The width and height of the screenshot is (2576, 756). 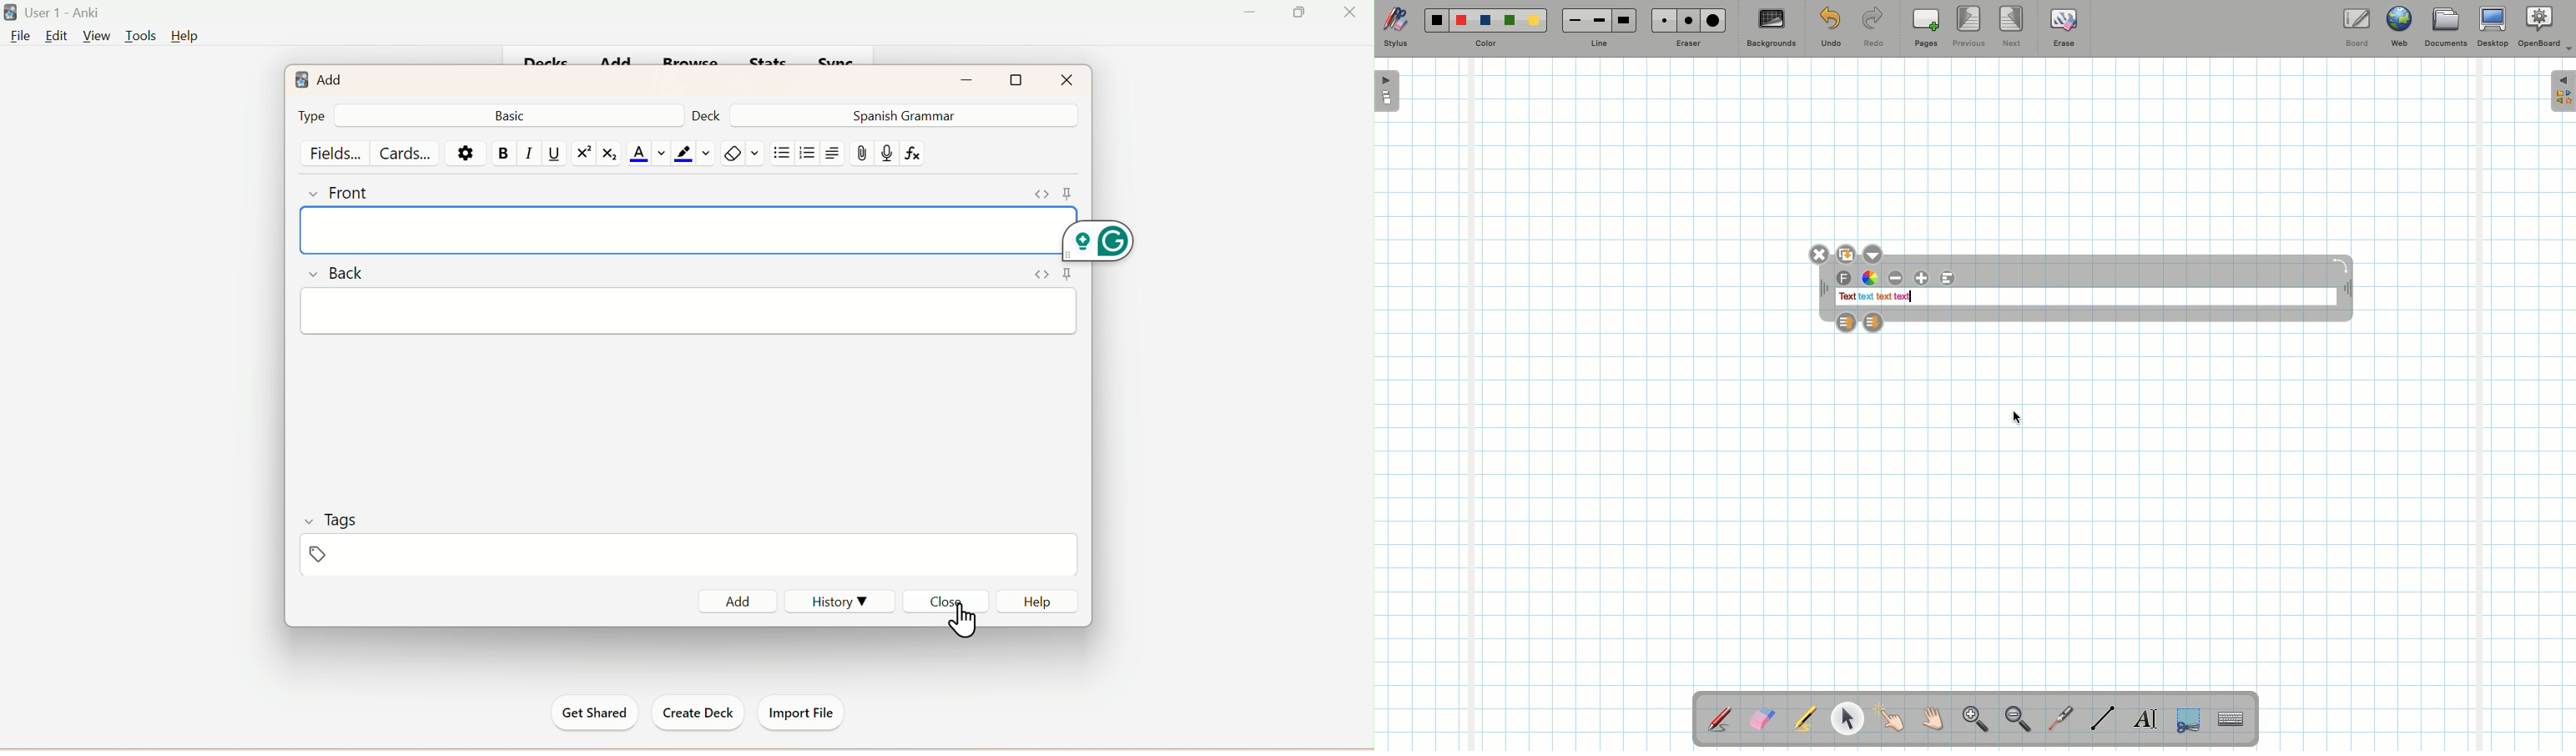 What do you see at coordinates (55, 37) in the screenshot?
I see `Edit` at bounding box center [55, 37].